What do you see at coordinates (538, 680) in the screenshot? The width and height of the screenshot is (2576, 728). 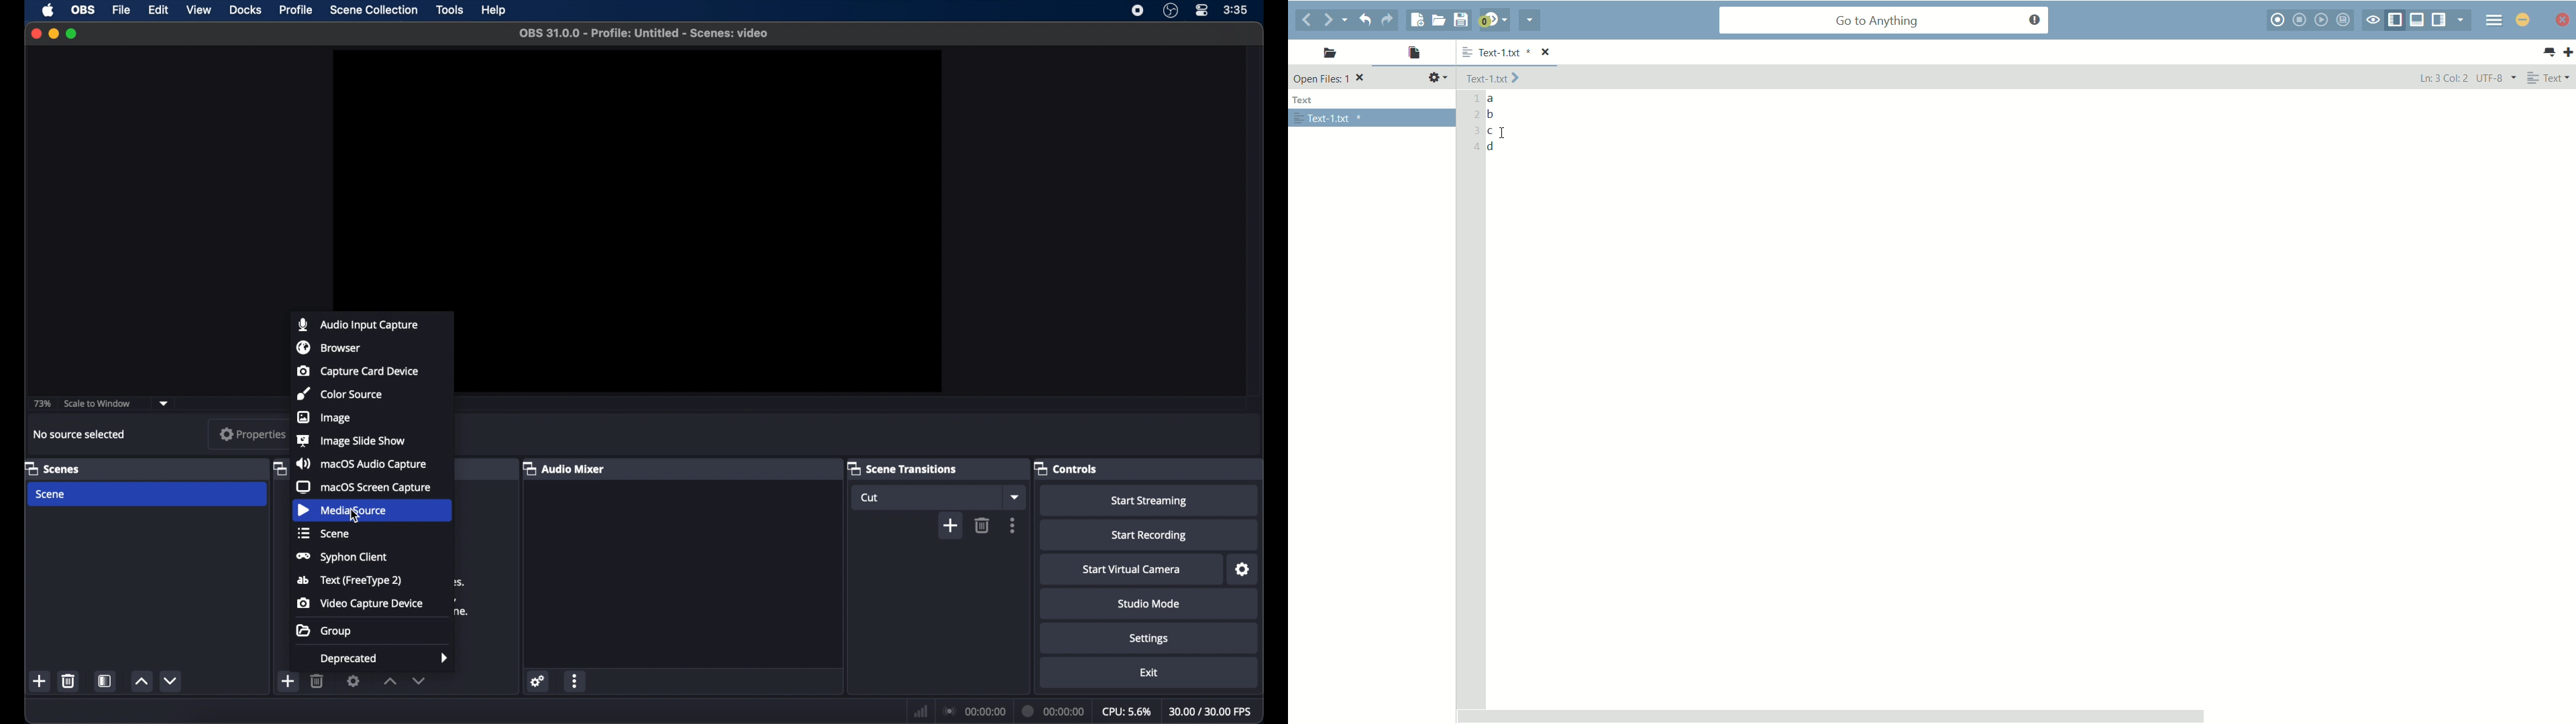 I see `settings` at bounding box center [538, 680].